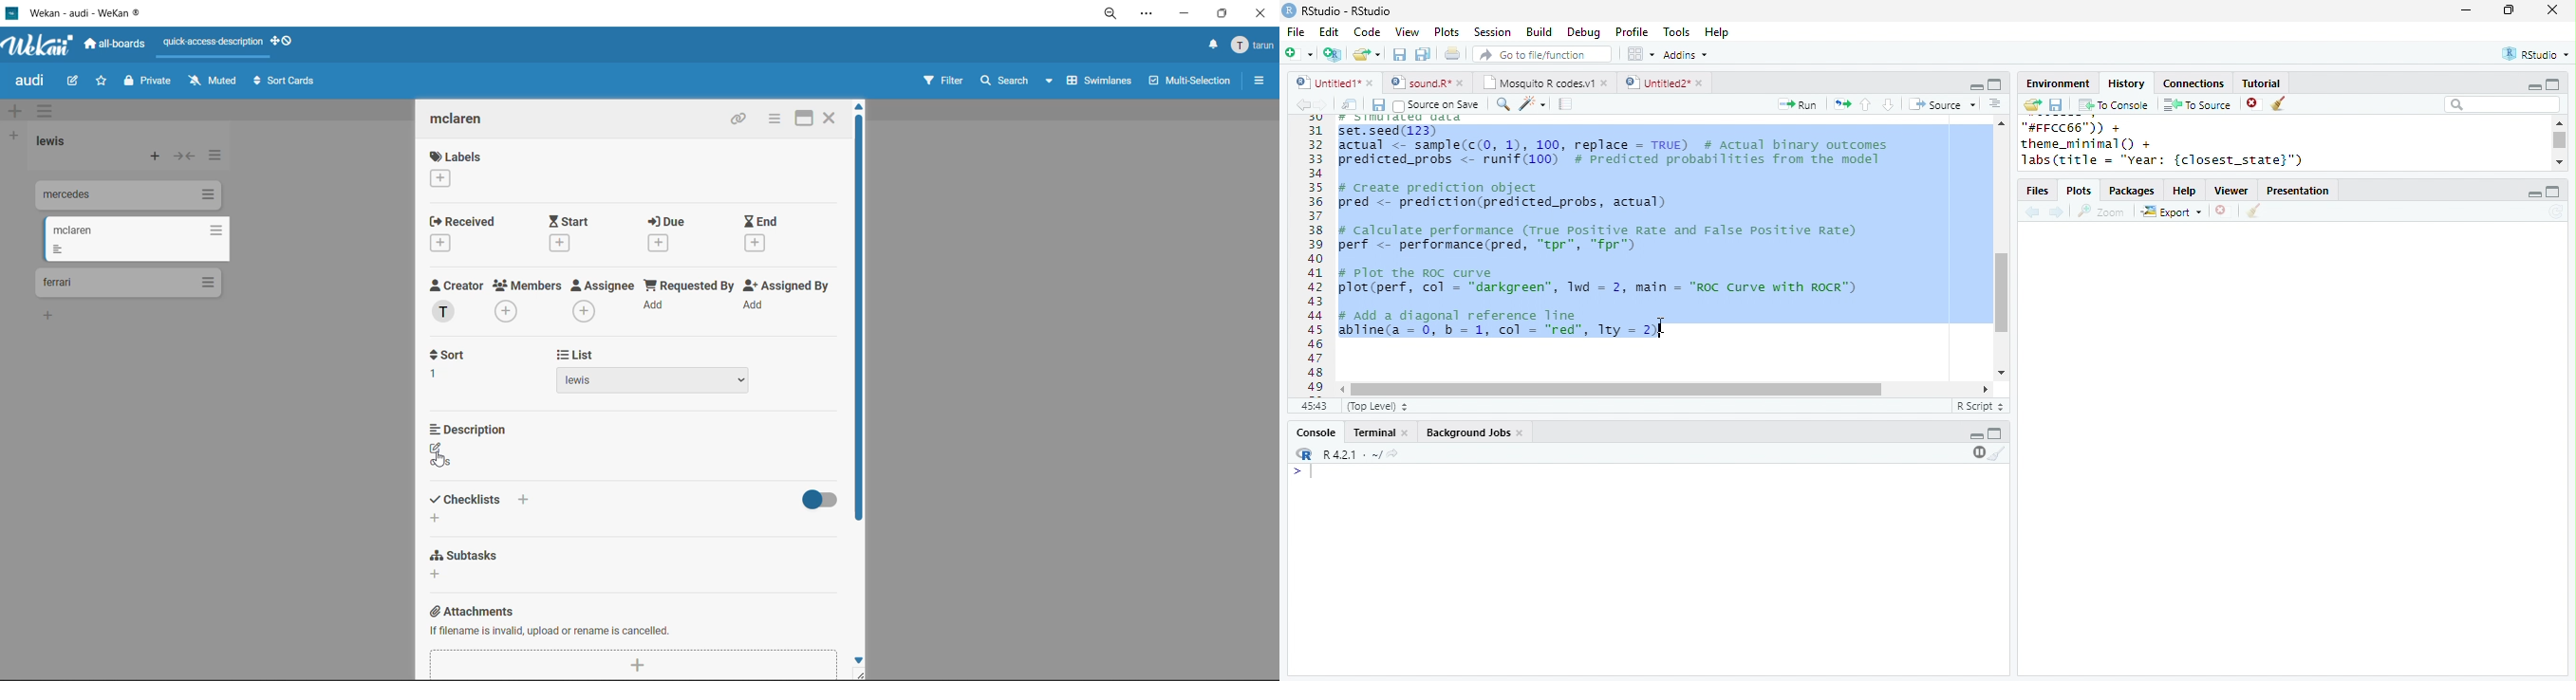 The width and height of the screenshot is (2576, 700). I want to click on card actions, so click(774, 119).